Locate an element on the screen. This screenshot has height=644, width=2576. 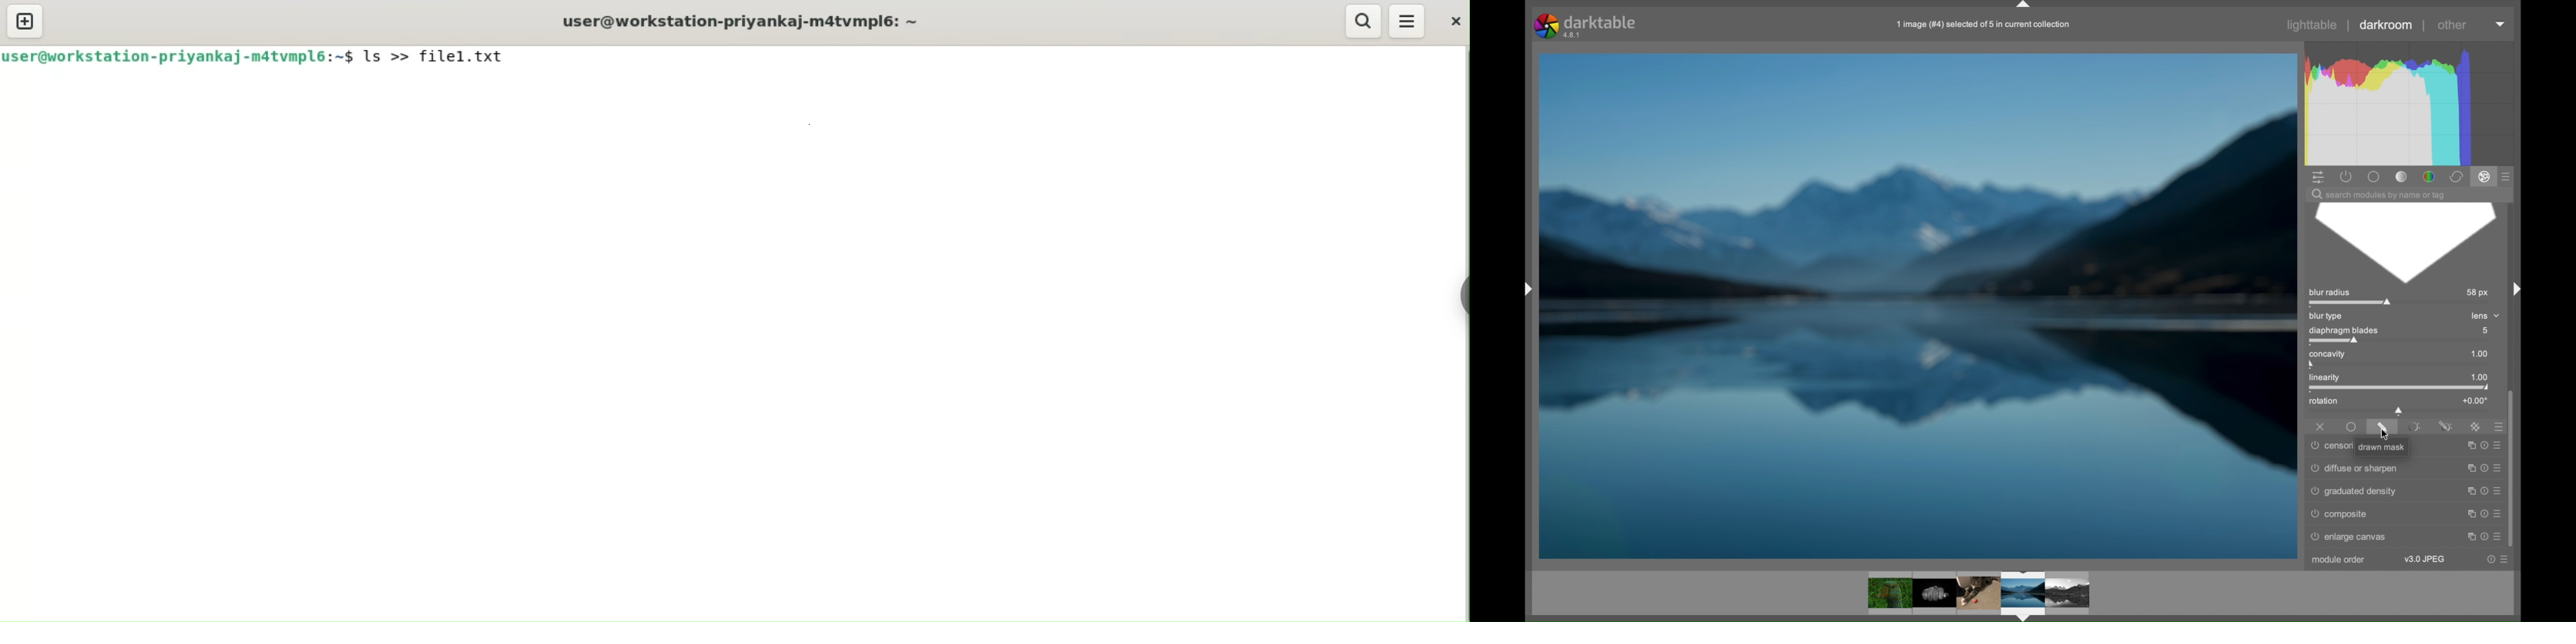
base is located at coordinates (2375, 176).